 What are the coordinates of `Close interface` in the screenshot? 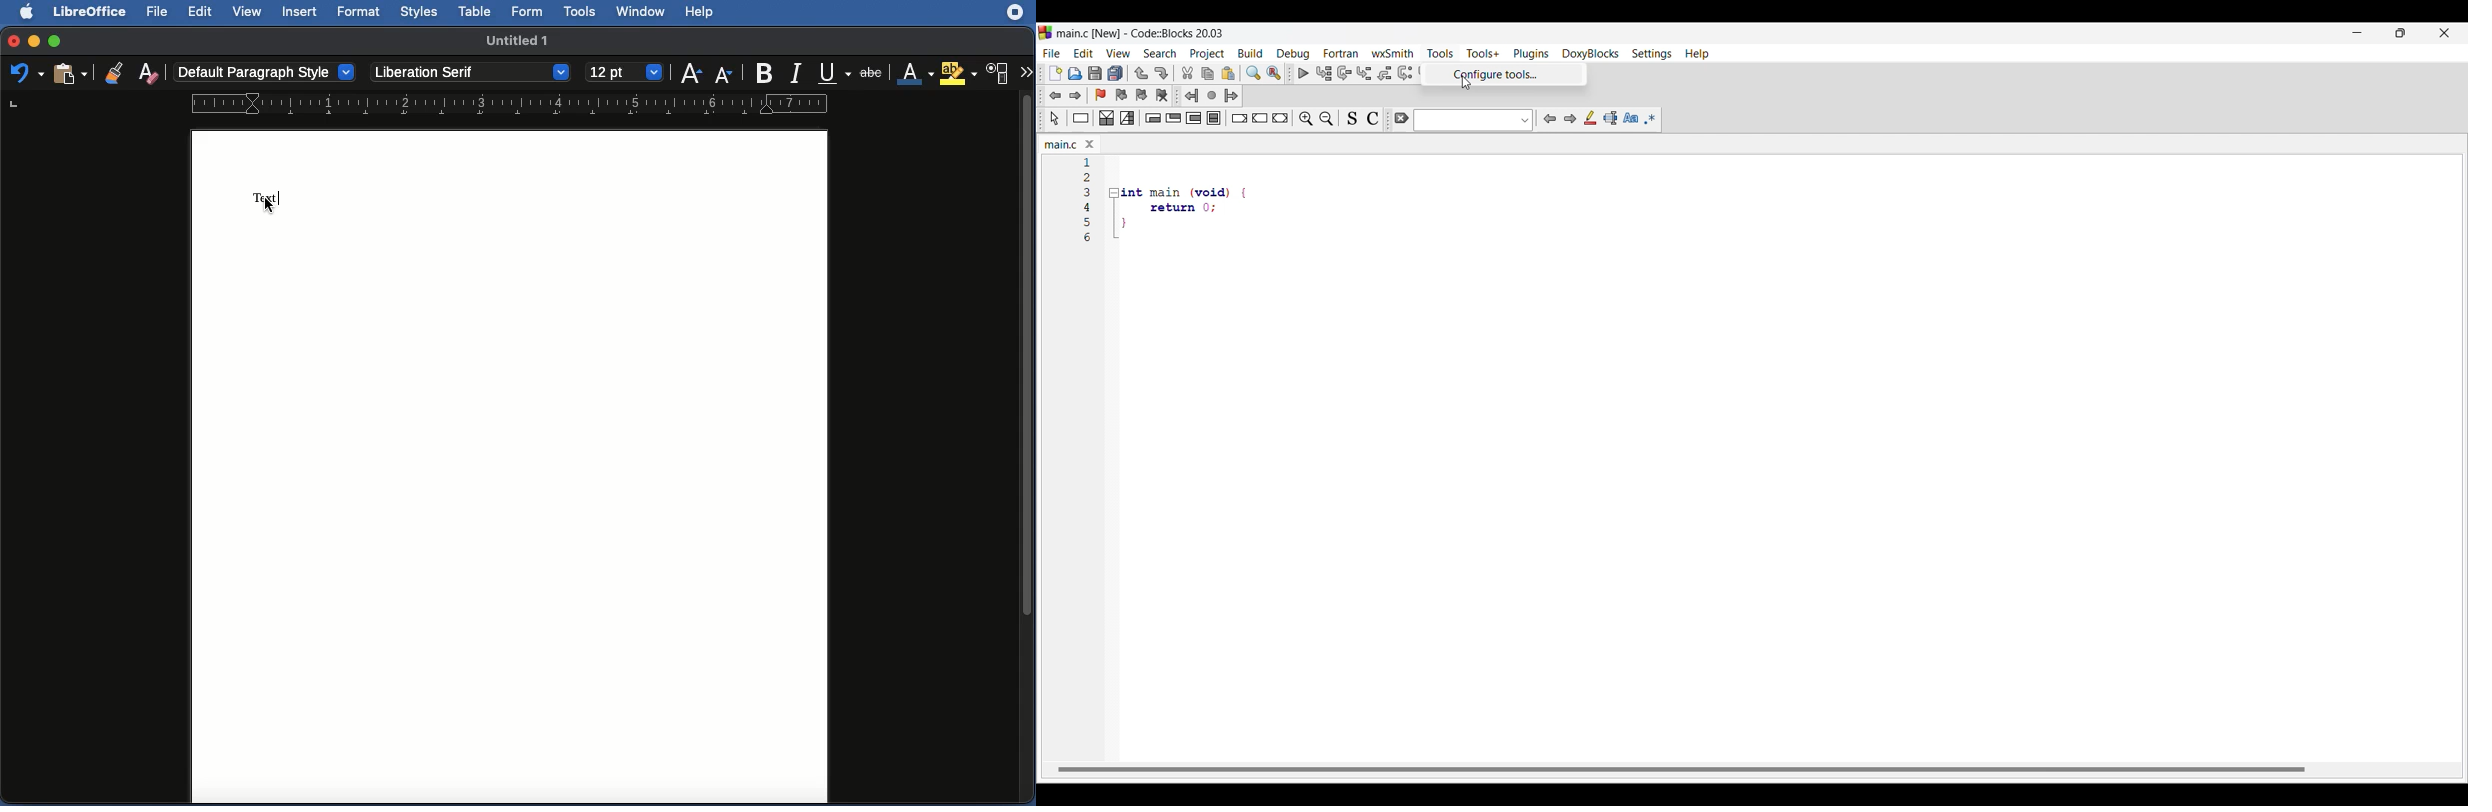 It's located at (2445, 33).